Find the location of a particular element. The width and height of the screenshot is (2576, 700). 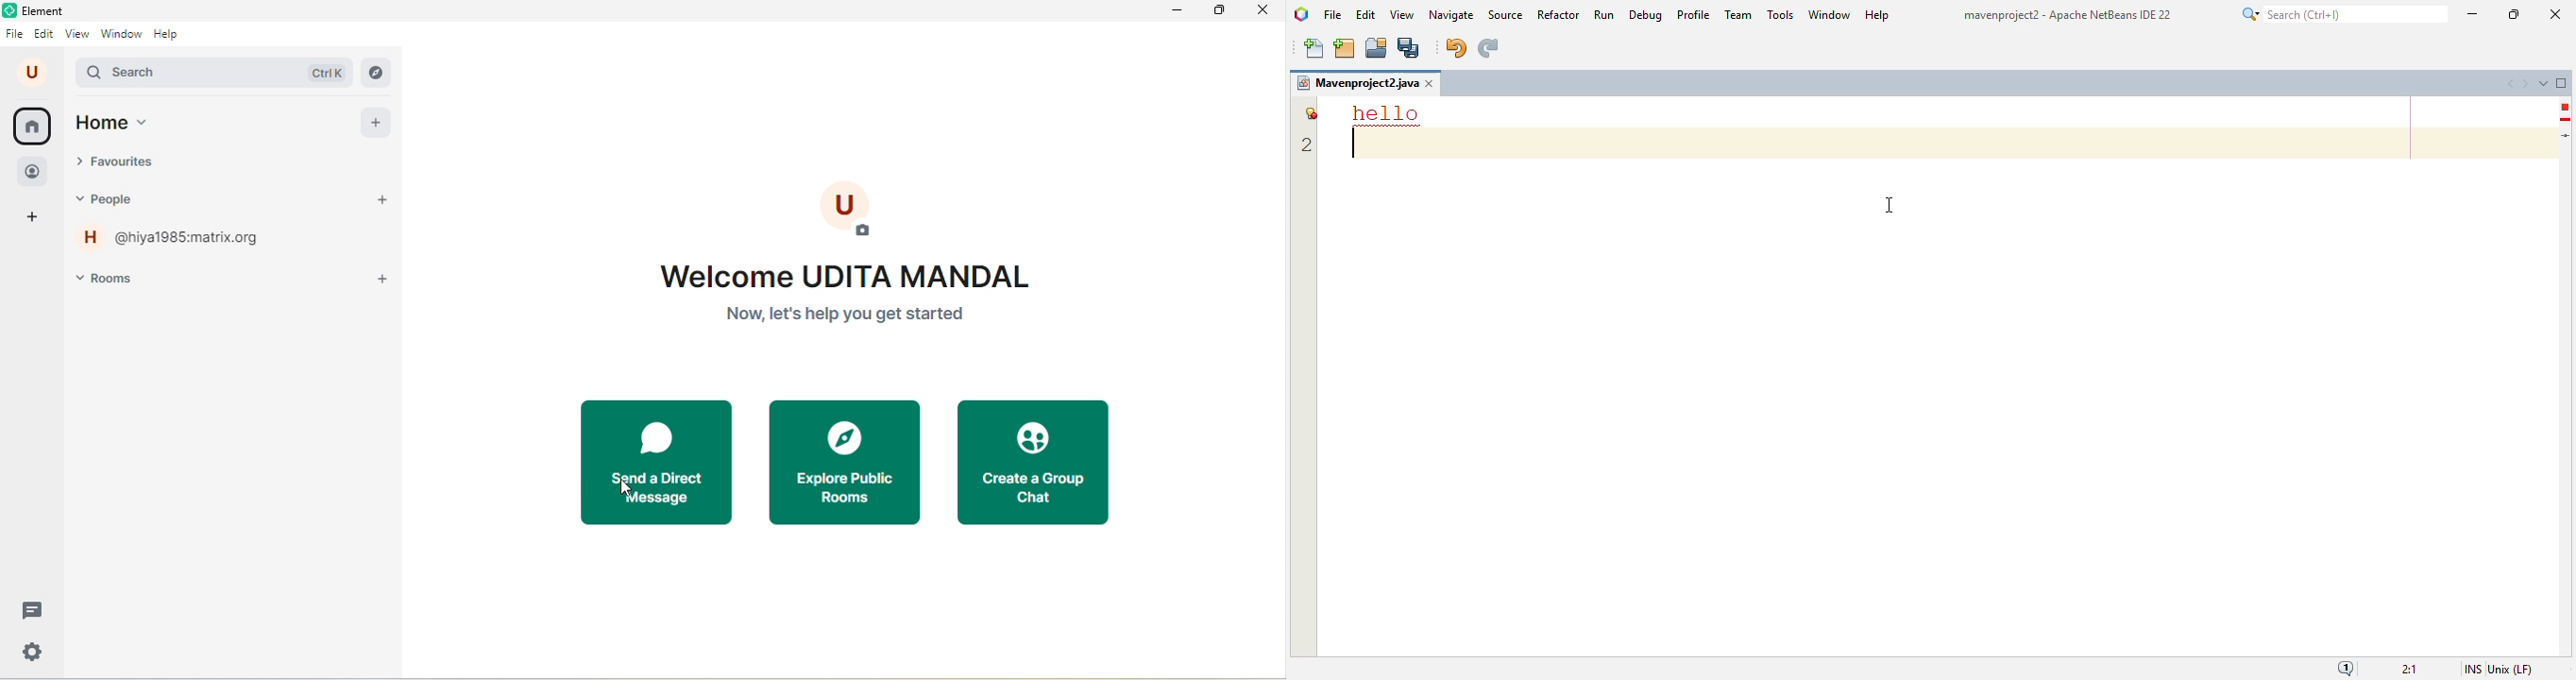

welcome UDITAL MANDAL is located at coordinates (845, 275).